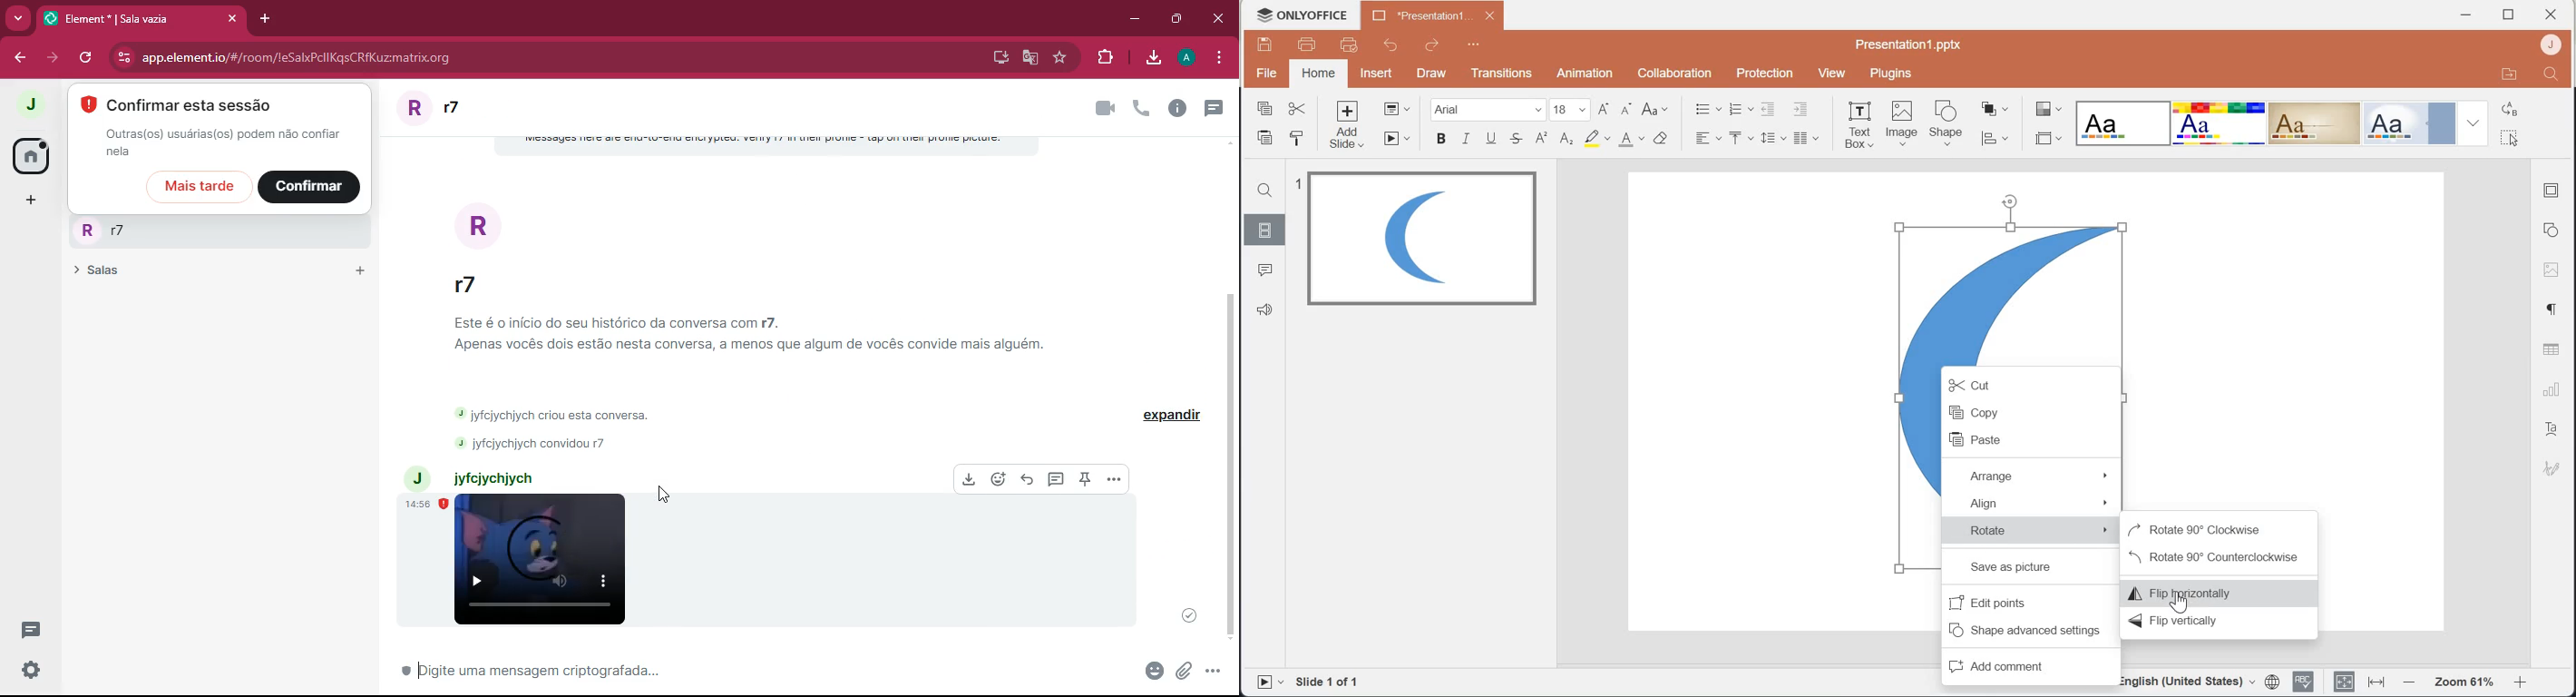 Image resolution: width=2576 pixels, height=700 pixels. What do you see at coordinates (2274, 681) in the screenshot?
I see `Set document language` at bounding box center [2274, 681].